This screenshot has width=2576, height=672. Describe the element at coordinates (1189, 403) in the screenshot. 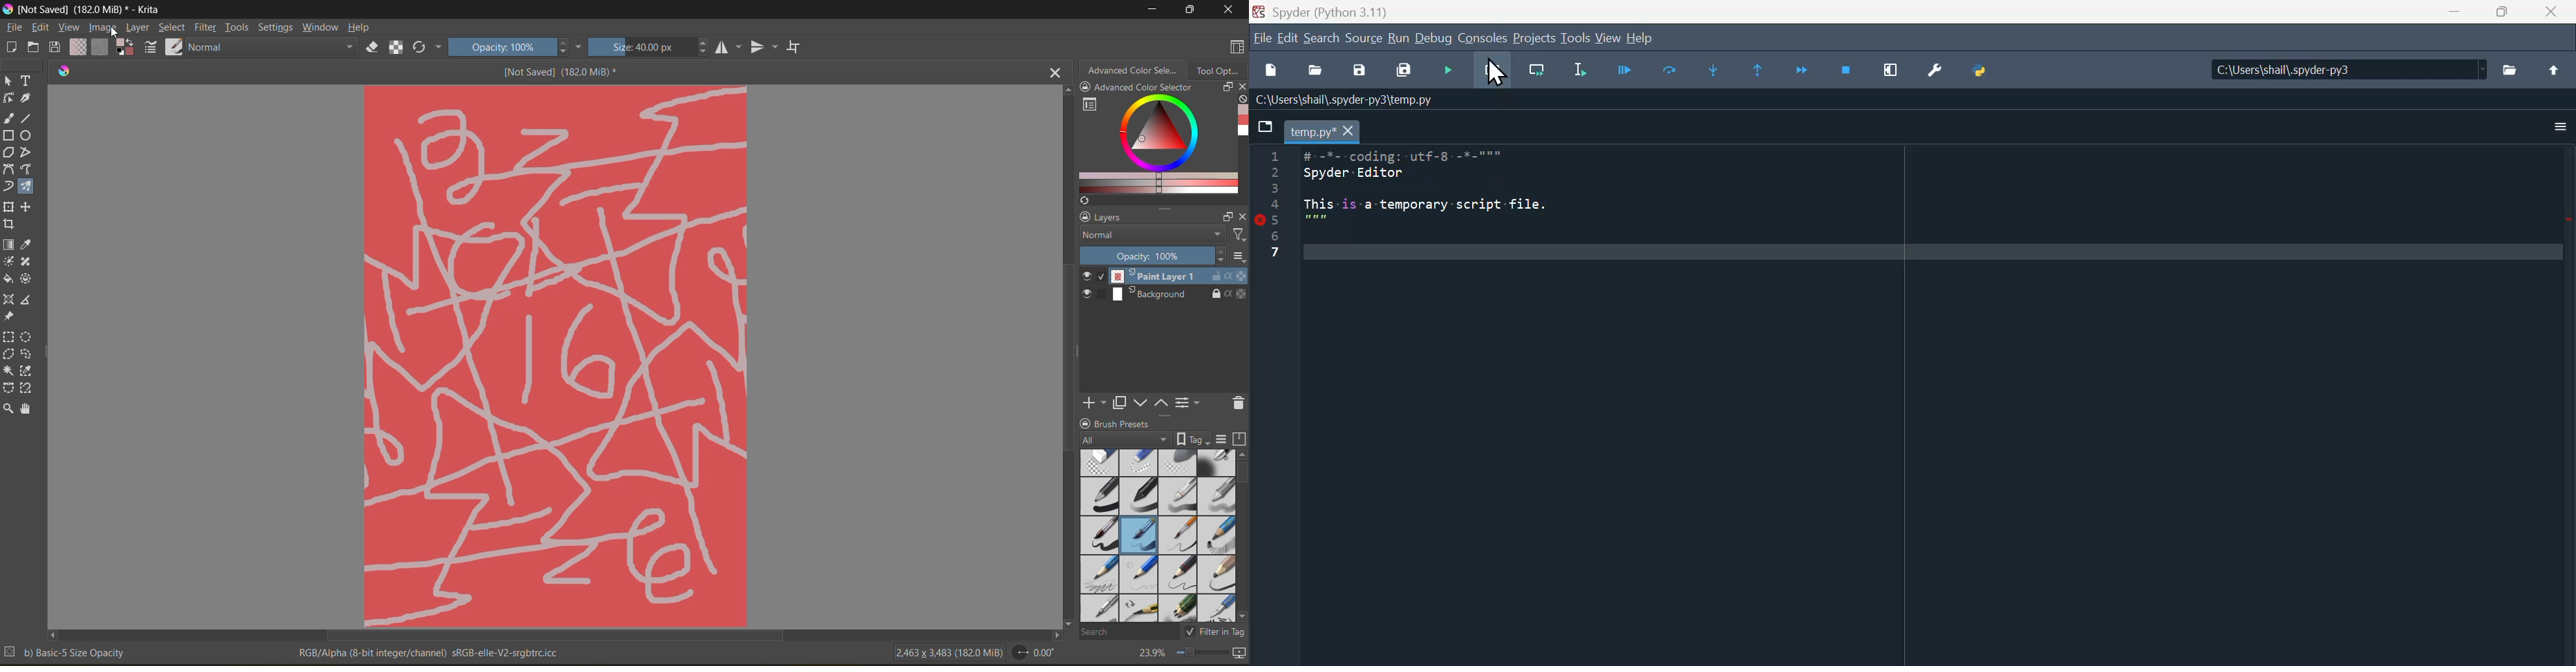

I see `view or change layer` at that location.